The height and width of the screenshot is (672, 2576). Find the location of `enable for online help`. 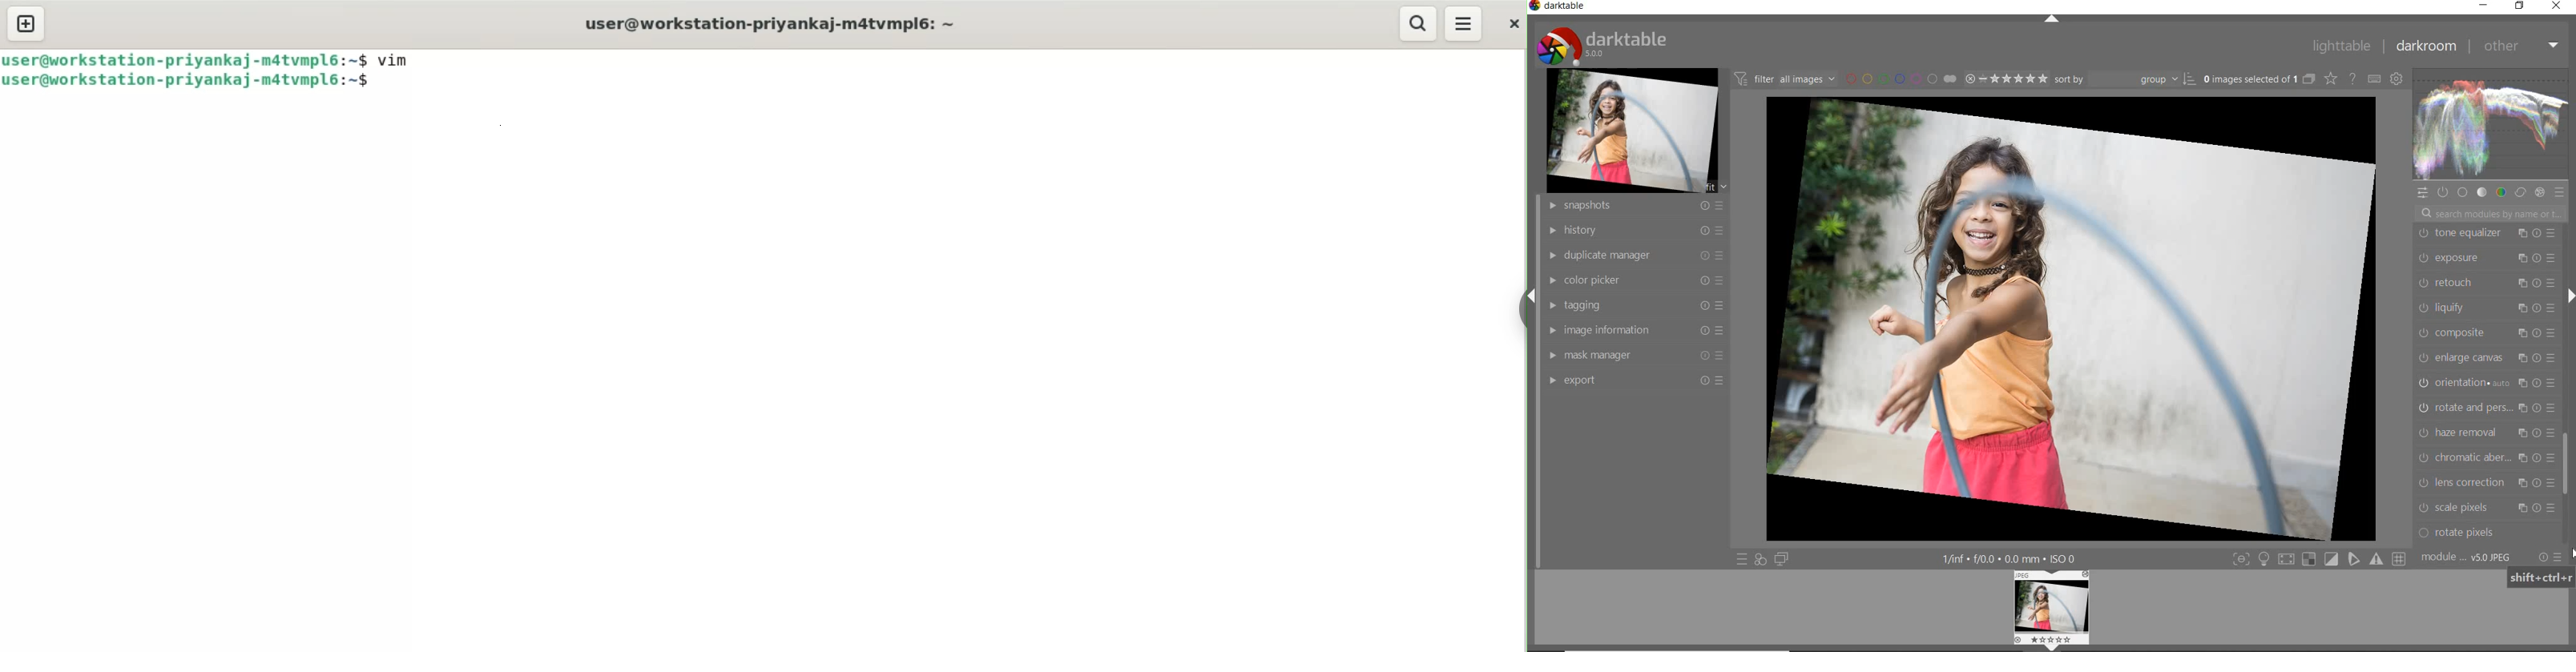

enable for online help is located at coordinates (2353, 79).